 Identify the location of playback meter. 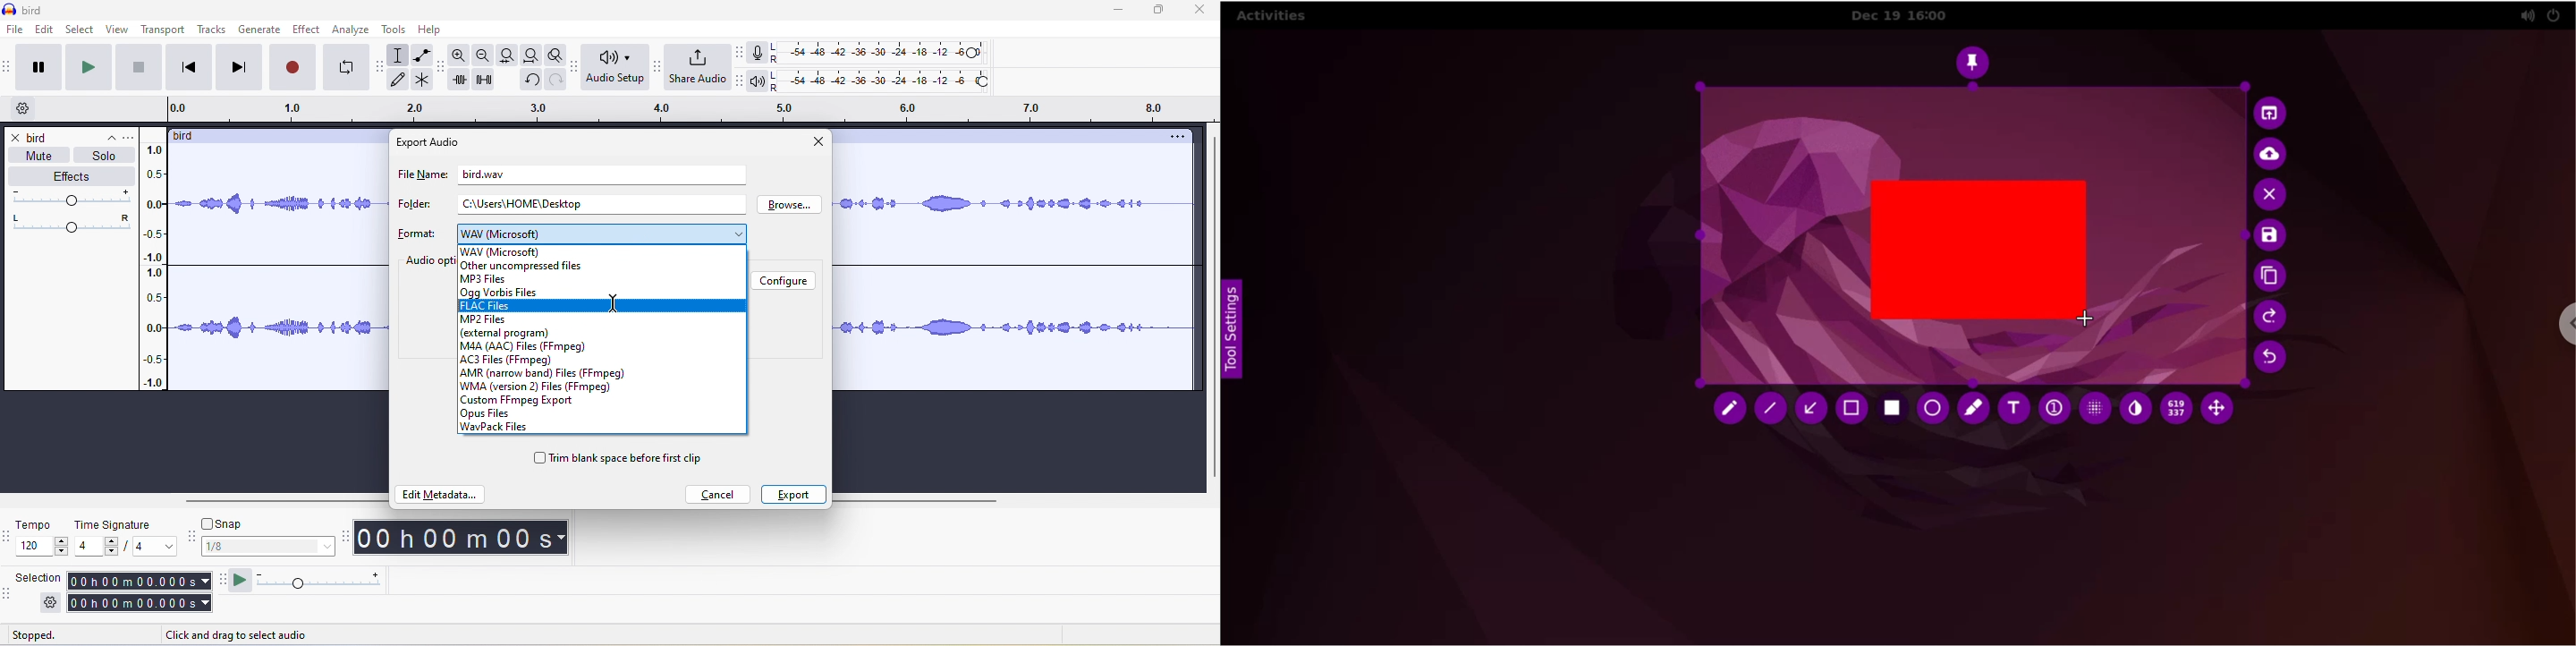
(758, 82).